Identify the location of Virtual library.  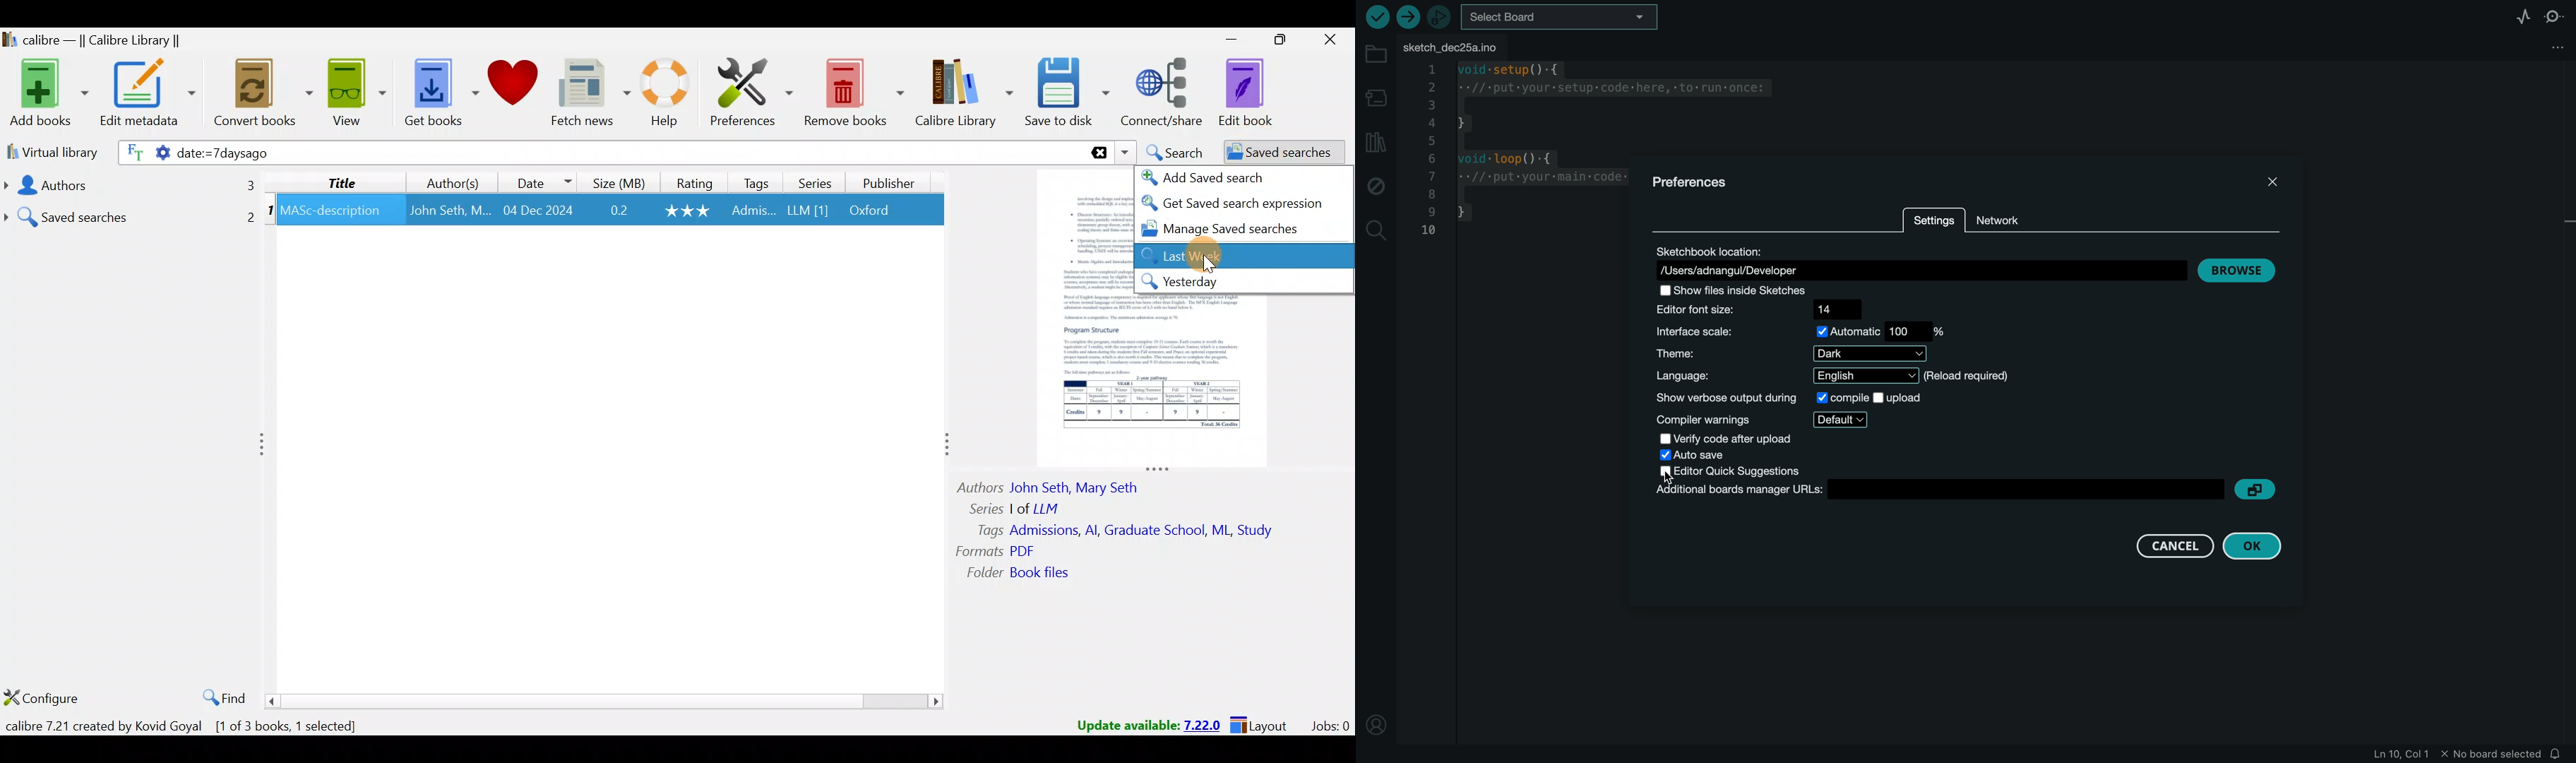
(48, 151).